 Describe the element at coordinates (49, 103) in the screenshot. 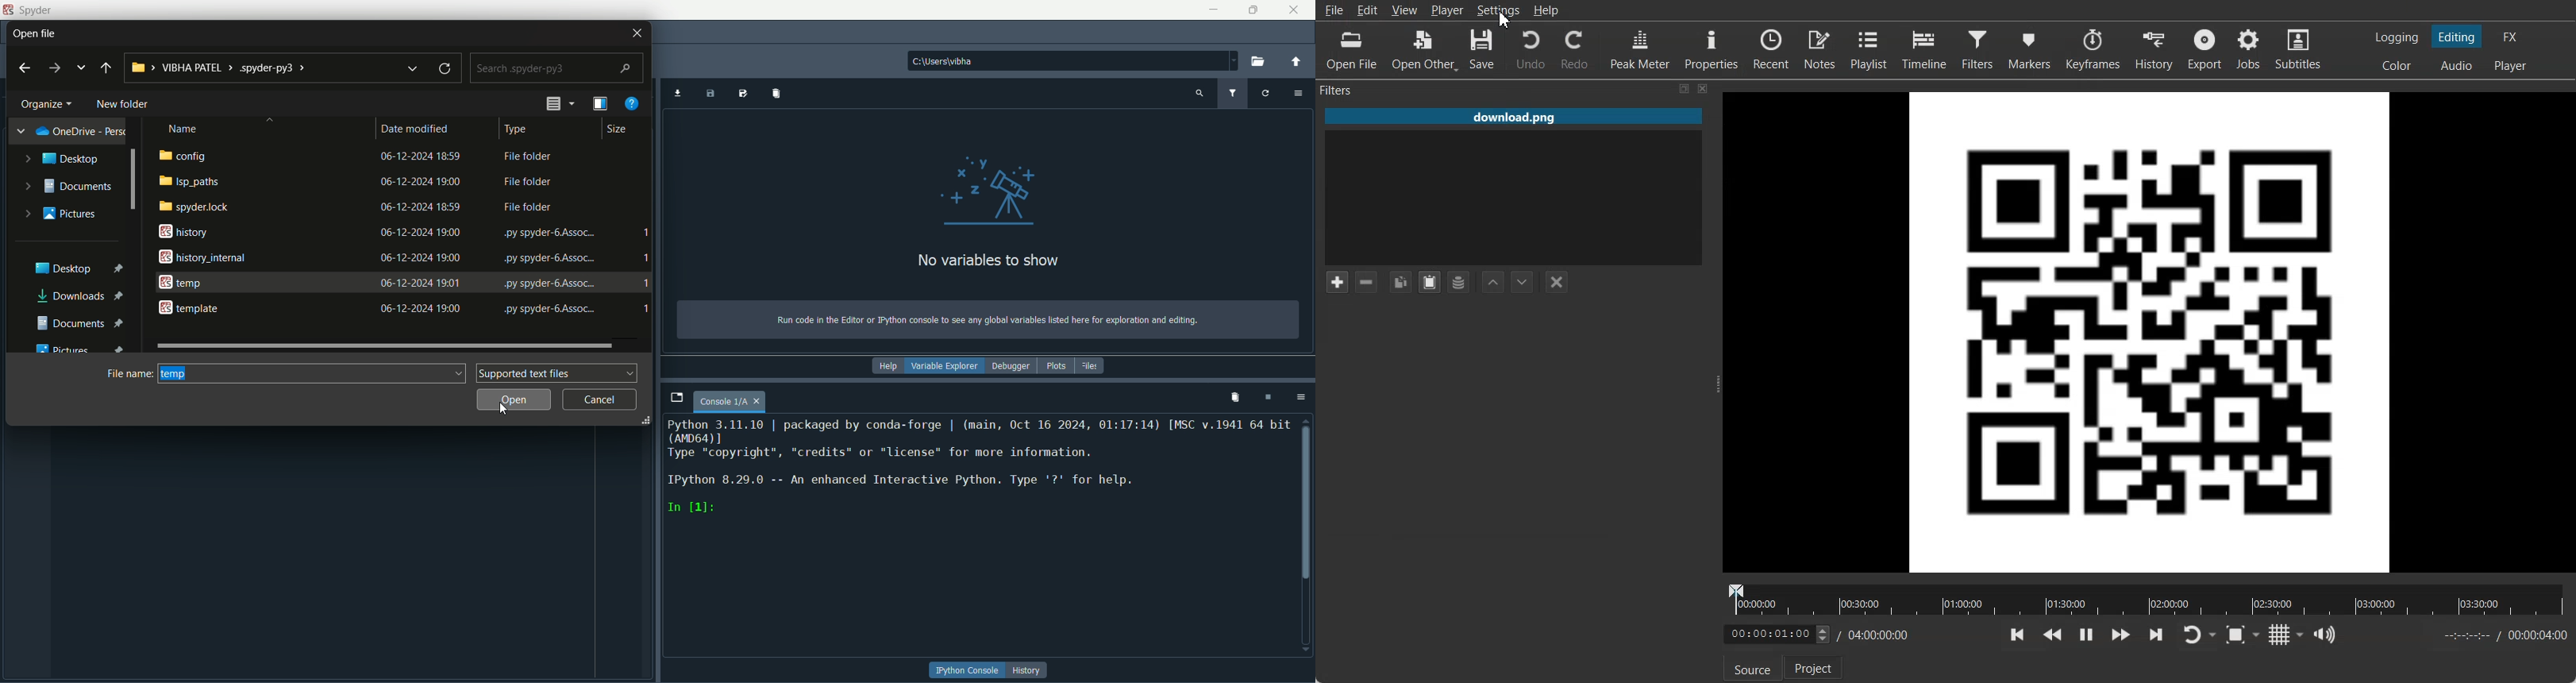

I see `organize` at that location.